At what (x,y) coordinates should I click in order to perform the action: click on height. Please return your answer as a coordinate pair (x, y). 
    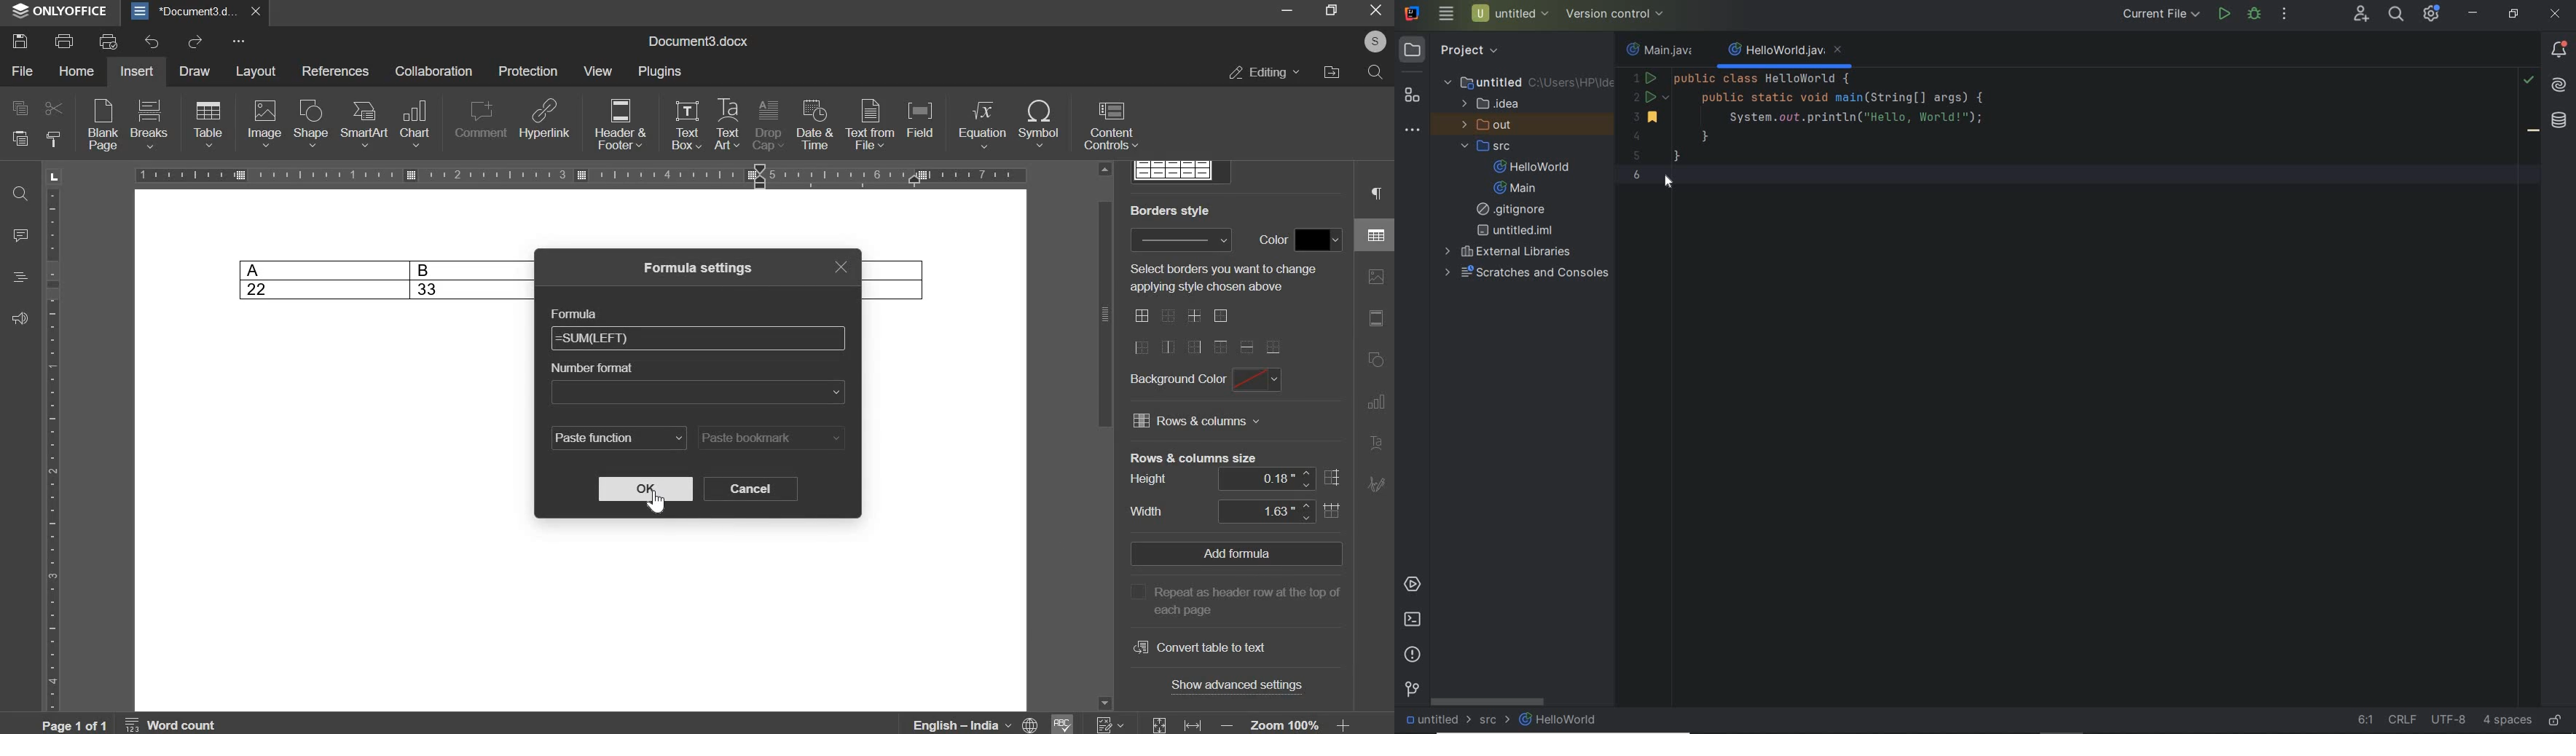
    Looking at the image, I should click on (1149, 480).